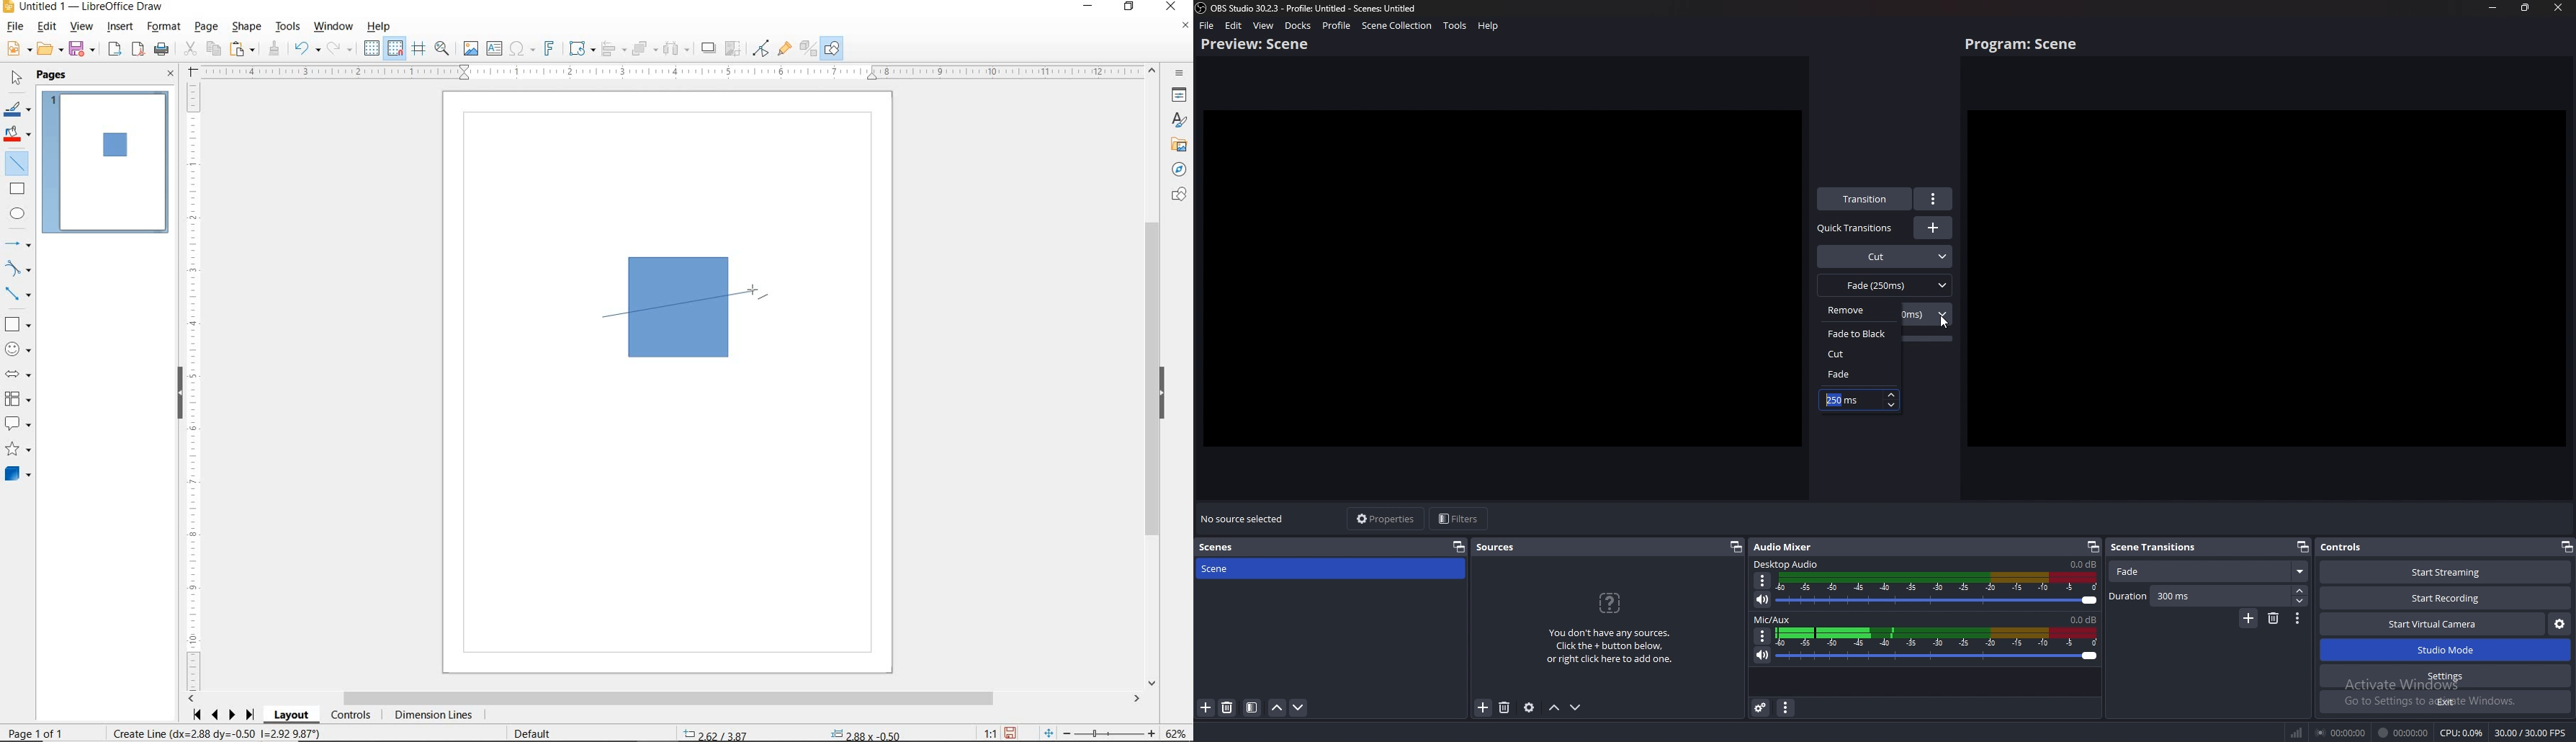 Image resolution: width=2576 pixels, height=756 pixels. Describe the element at coordinates (50, 49) in the screenshot. I see `OPEN` at that location.